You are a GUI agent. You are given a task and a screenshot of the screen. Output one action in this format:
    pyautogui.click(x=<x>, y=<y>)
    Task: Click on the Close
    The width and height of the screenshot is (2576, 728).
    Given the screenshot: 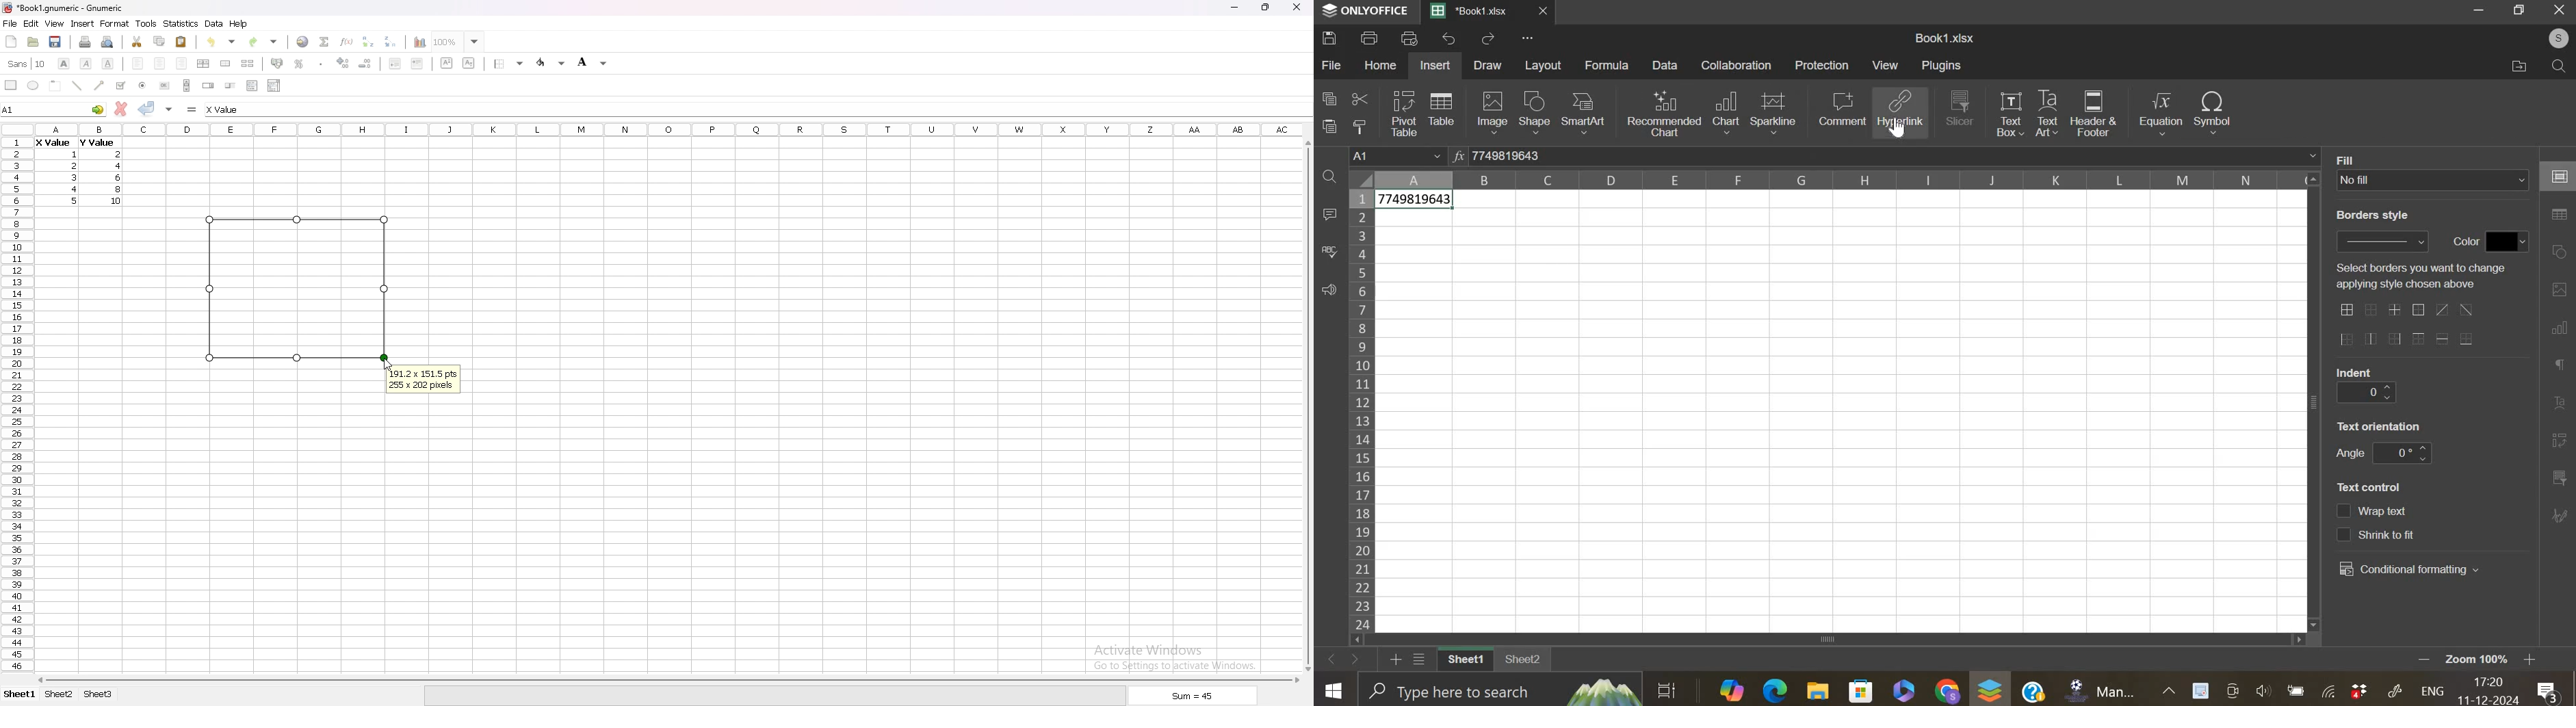 What is the action you would take?
    pyautogui.click(x=2560, y=11)
    